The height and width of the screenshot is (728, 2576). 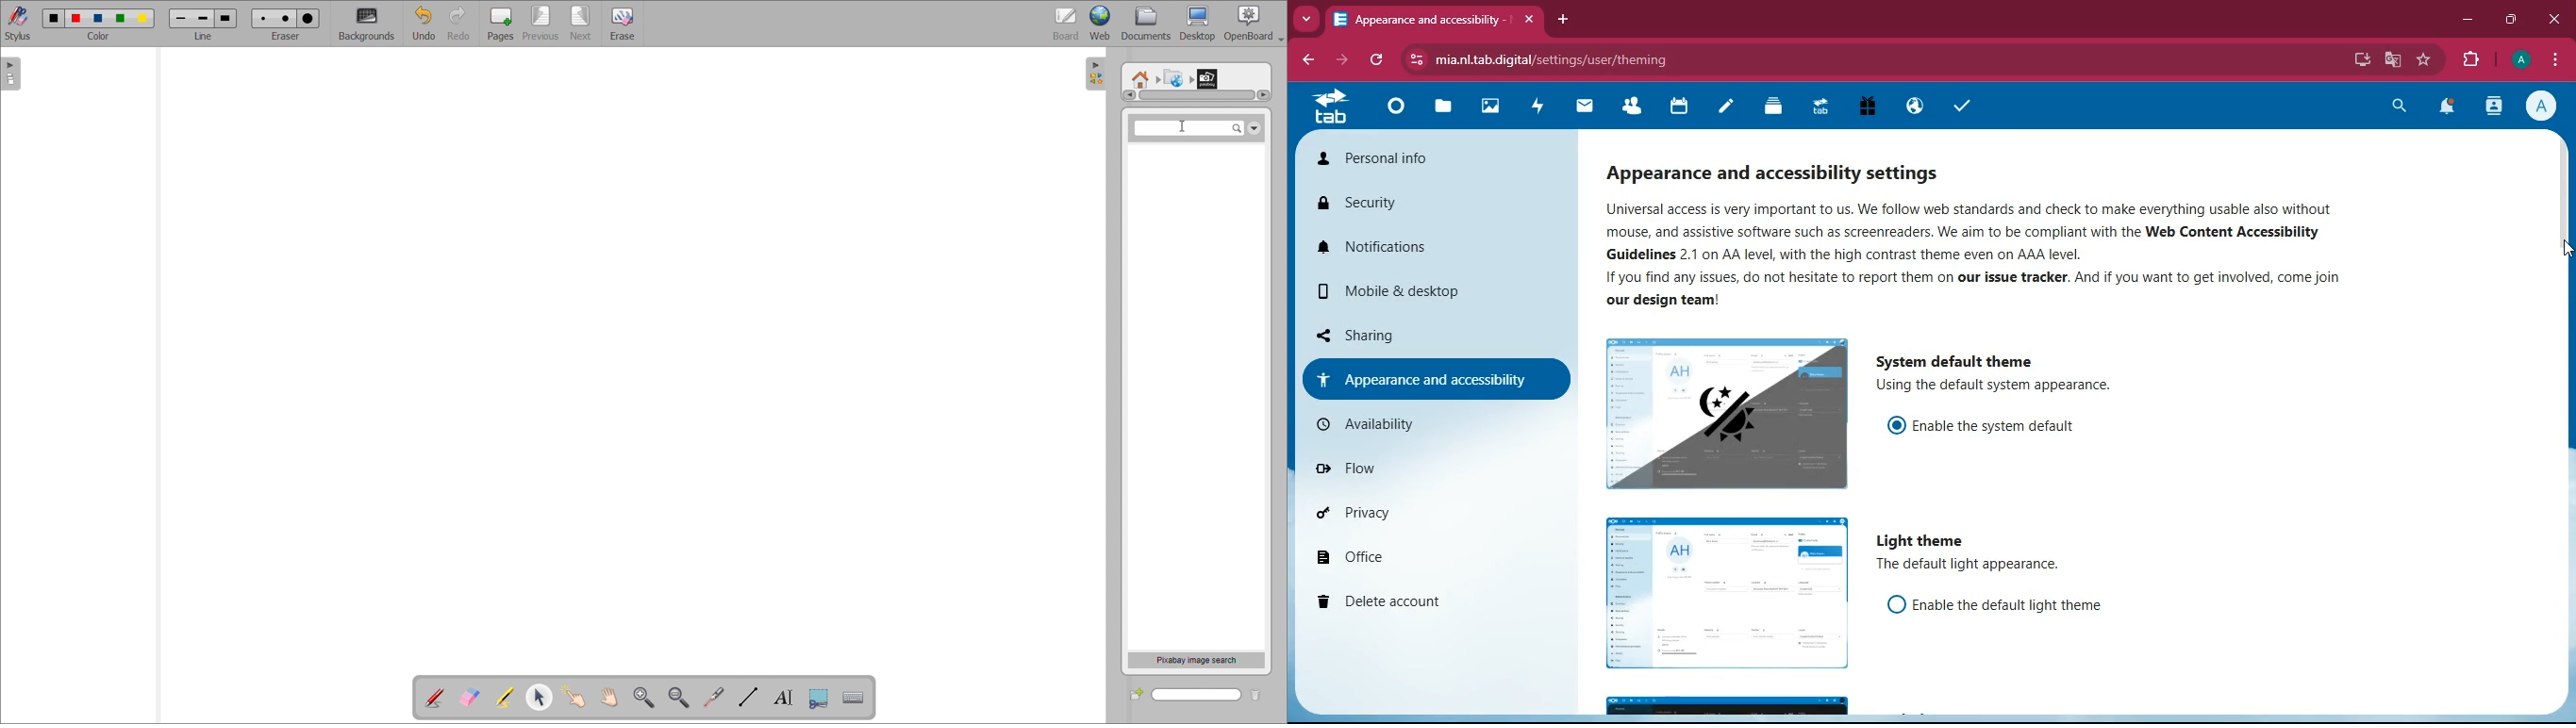 What do you see at coordinates (1388, 424) in the screenshot?
I see `availability` at bounding box center [1388, 424].